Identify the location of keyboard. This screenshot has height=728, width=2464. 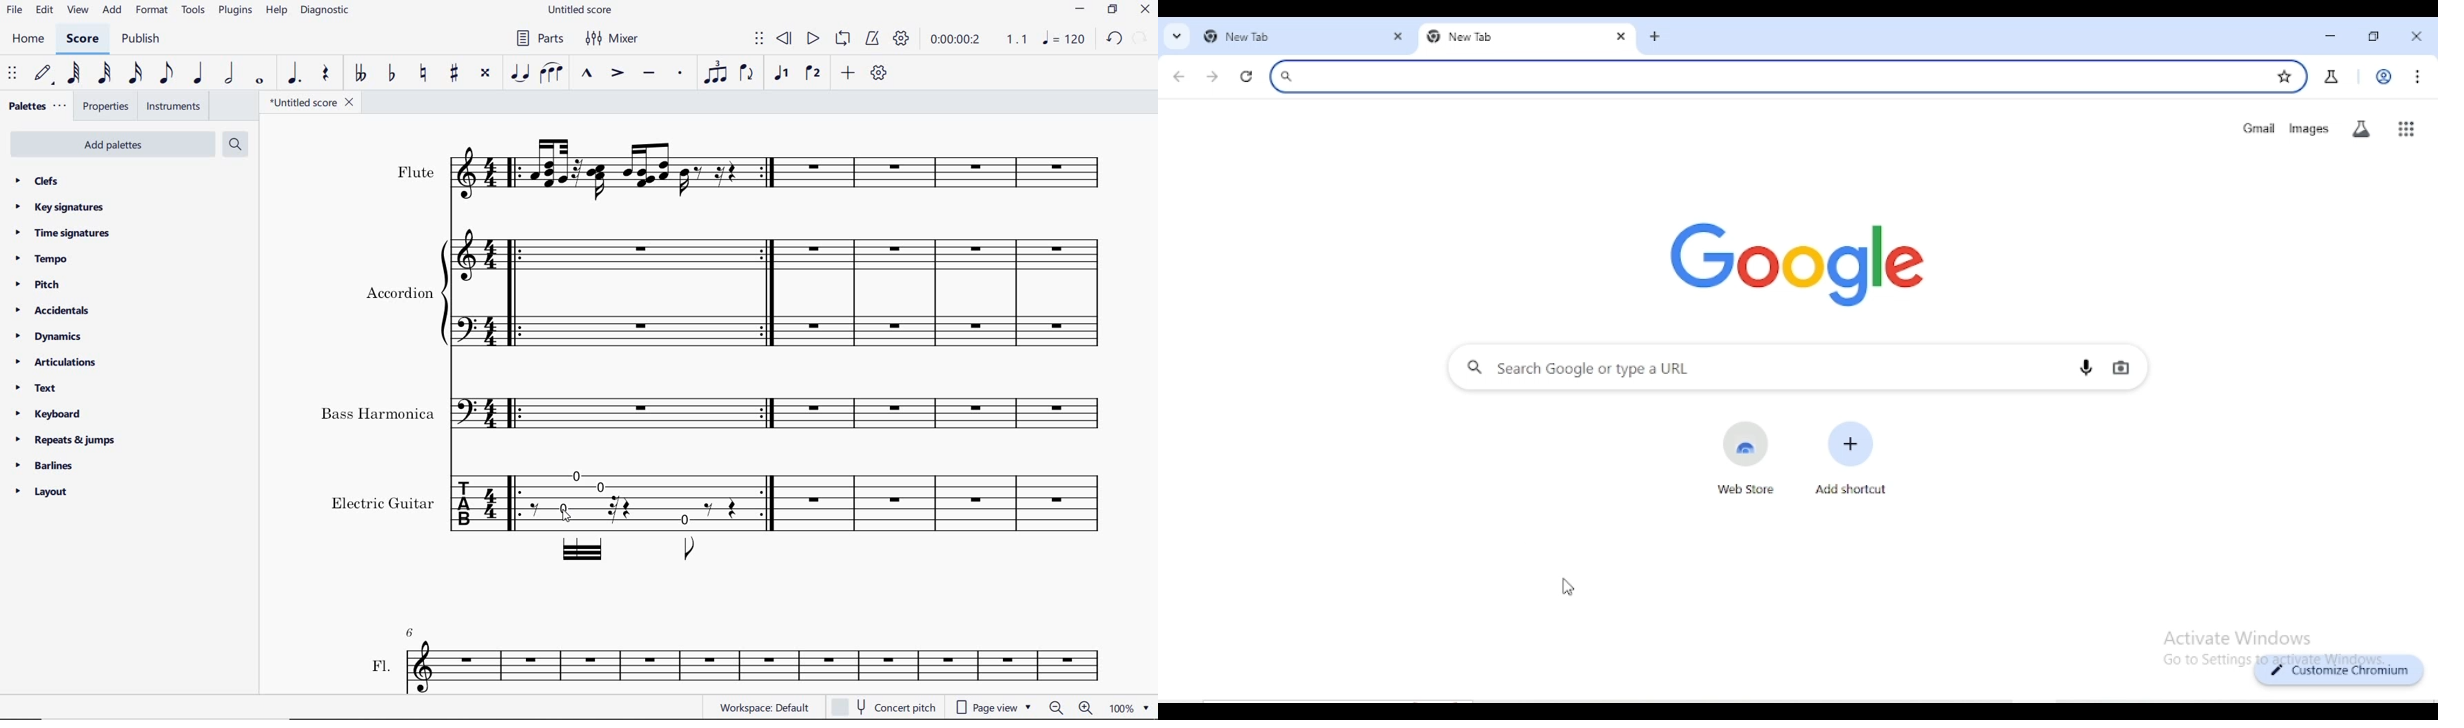
(50, 415).